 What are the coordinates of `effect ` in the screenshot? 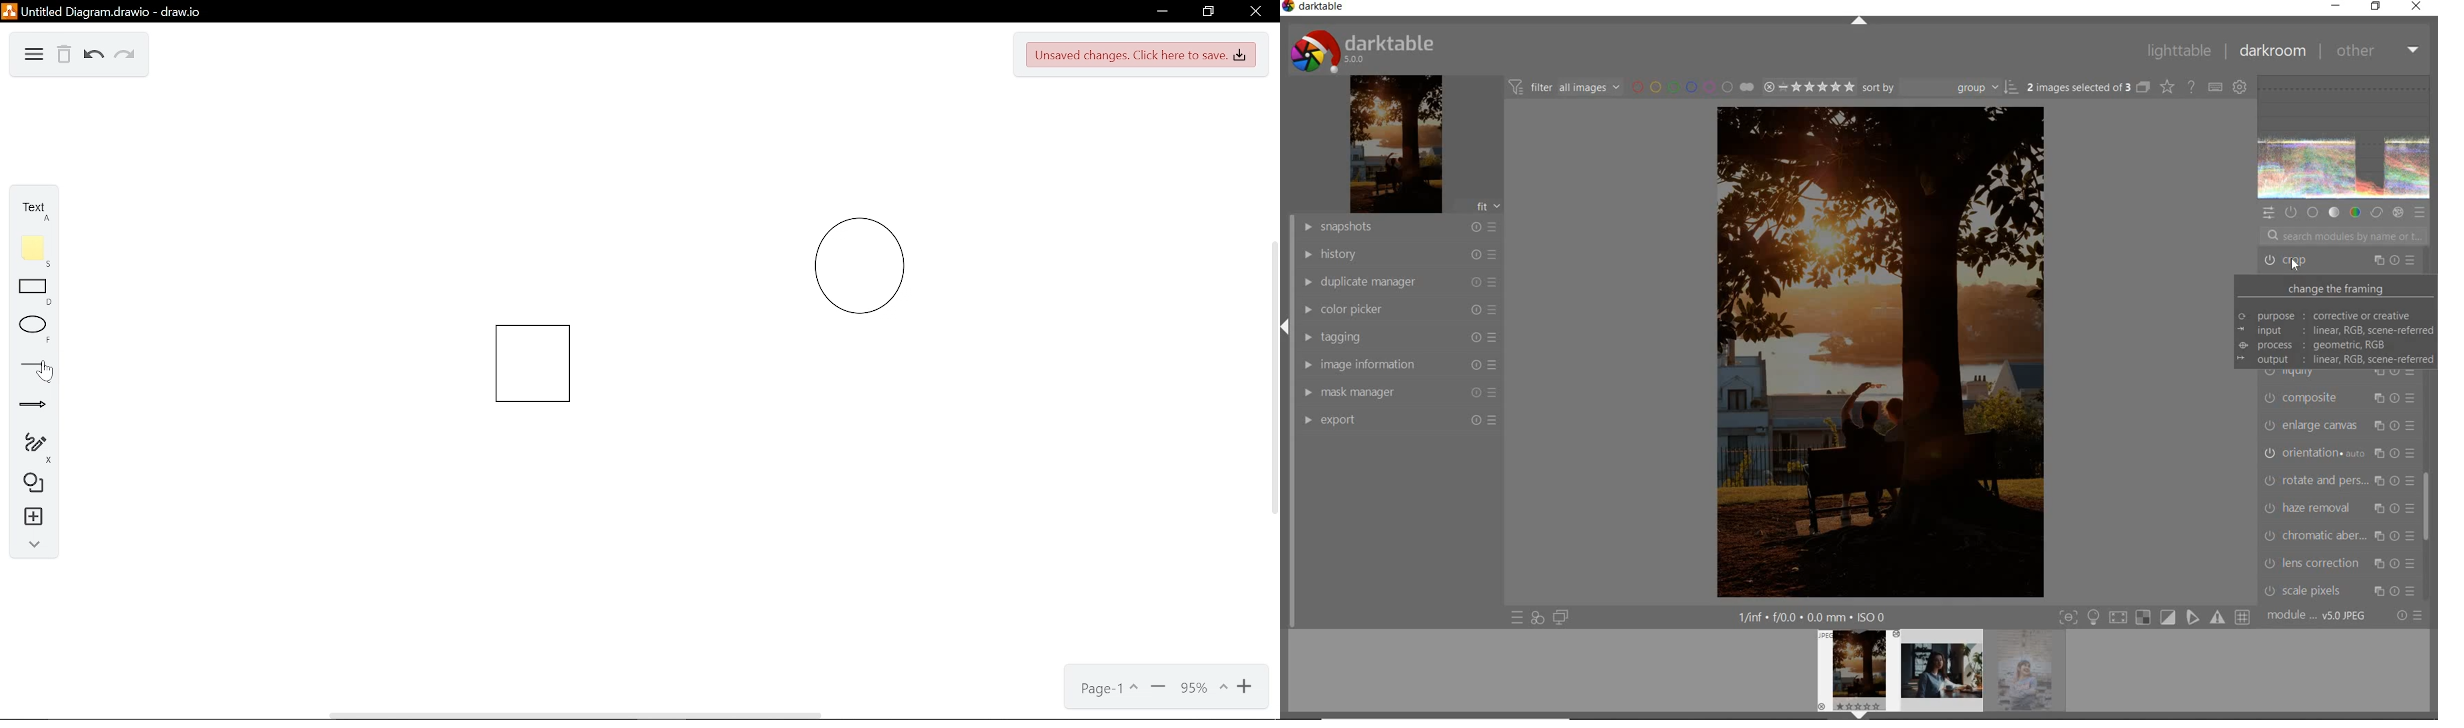 It's located at (2399, 213).